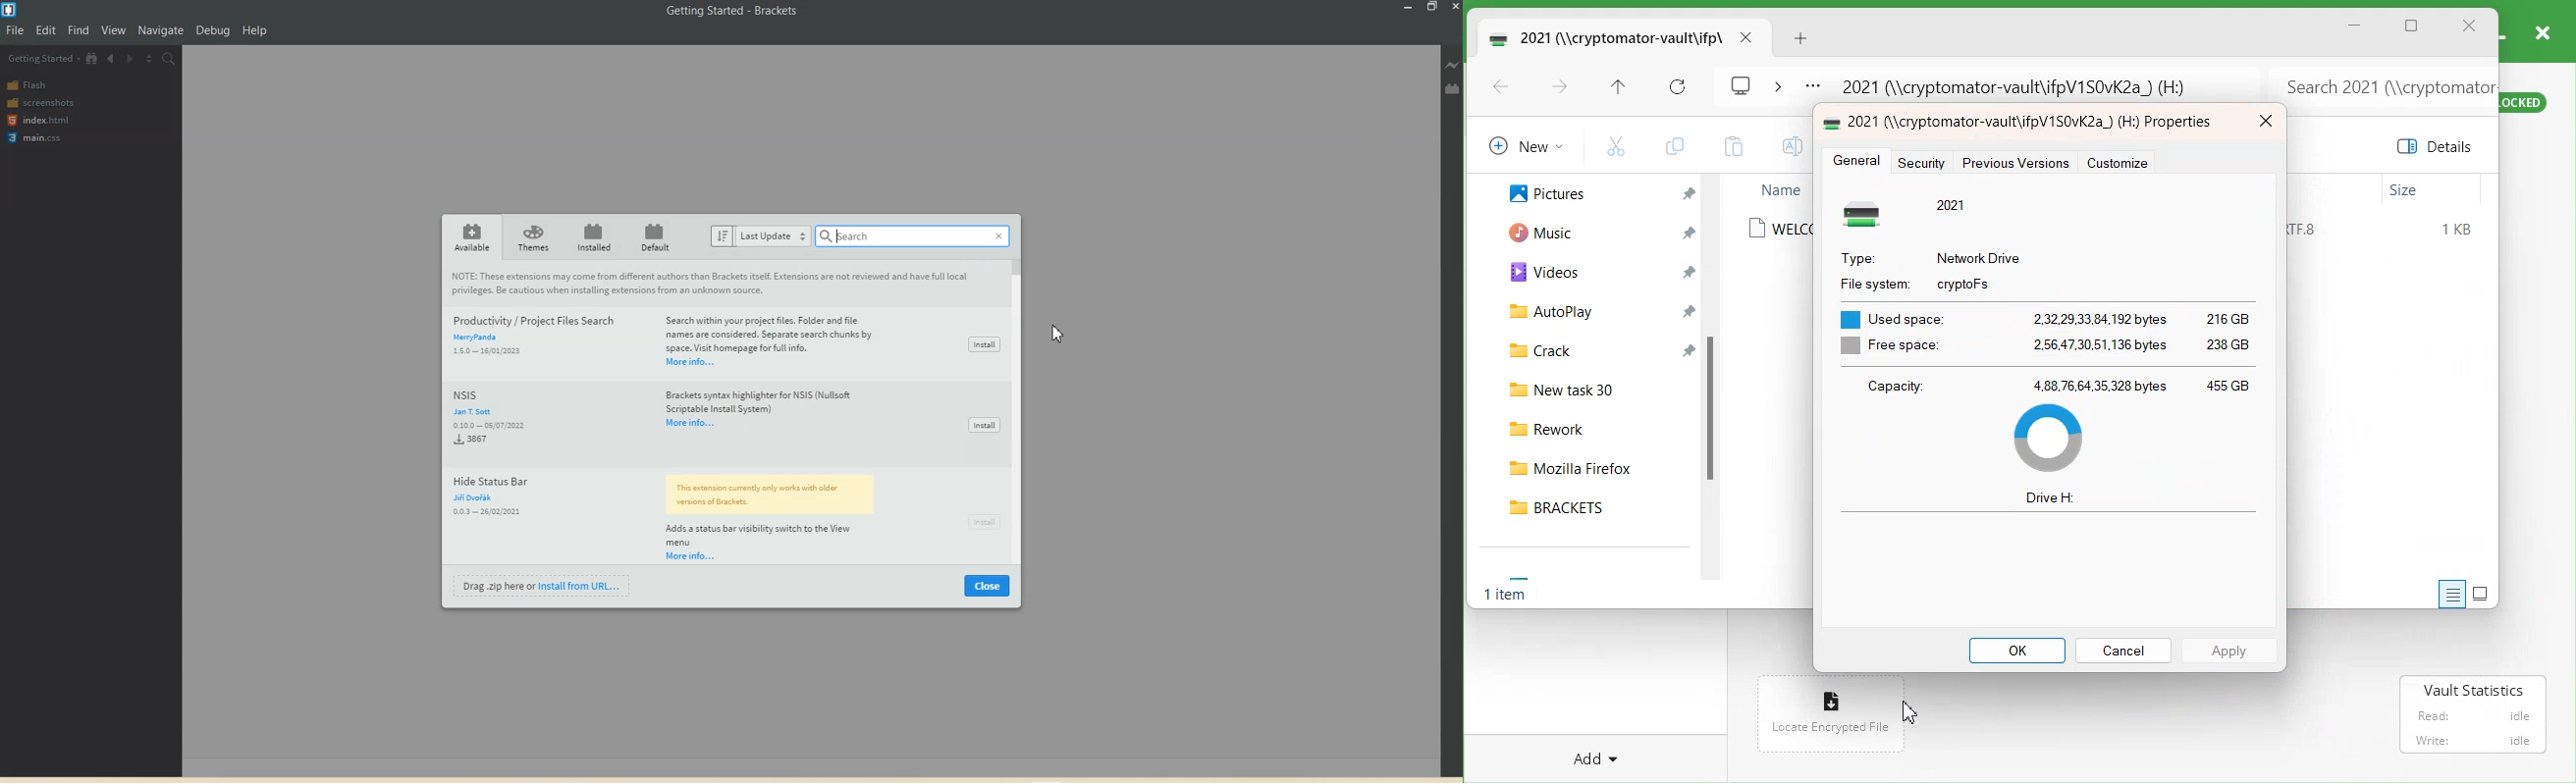 The height and width of the screenshot is (784, 2576). What do you see at coordinates (687, 556) in the screenshot?
I see `More info...` at bounding box center [687, 556].